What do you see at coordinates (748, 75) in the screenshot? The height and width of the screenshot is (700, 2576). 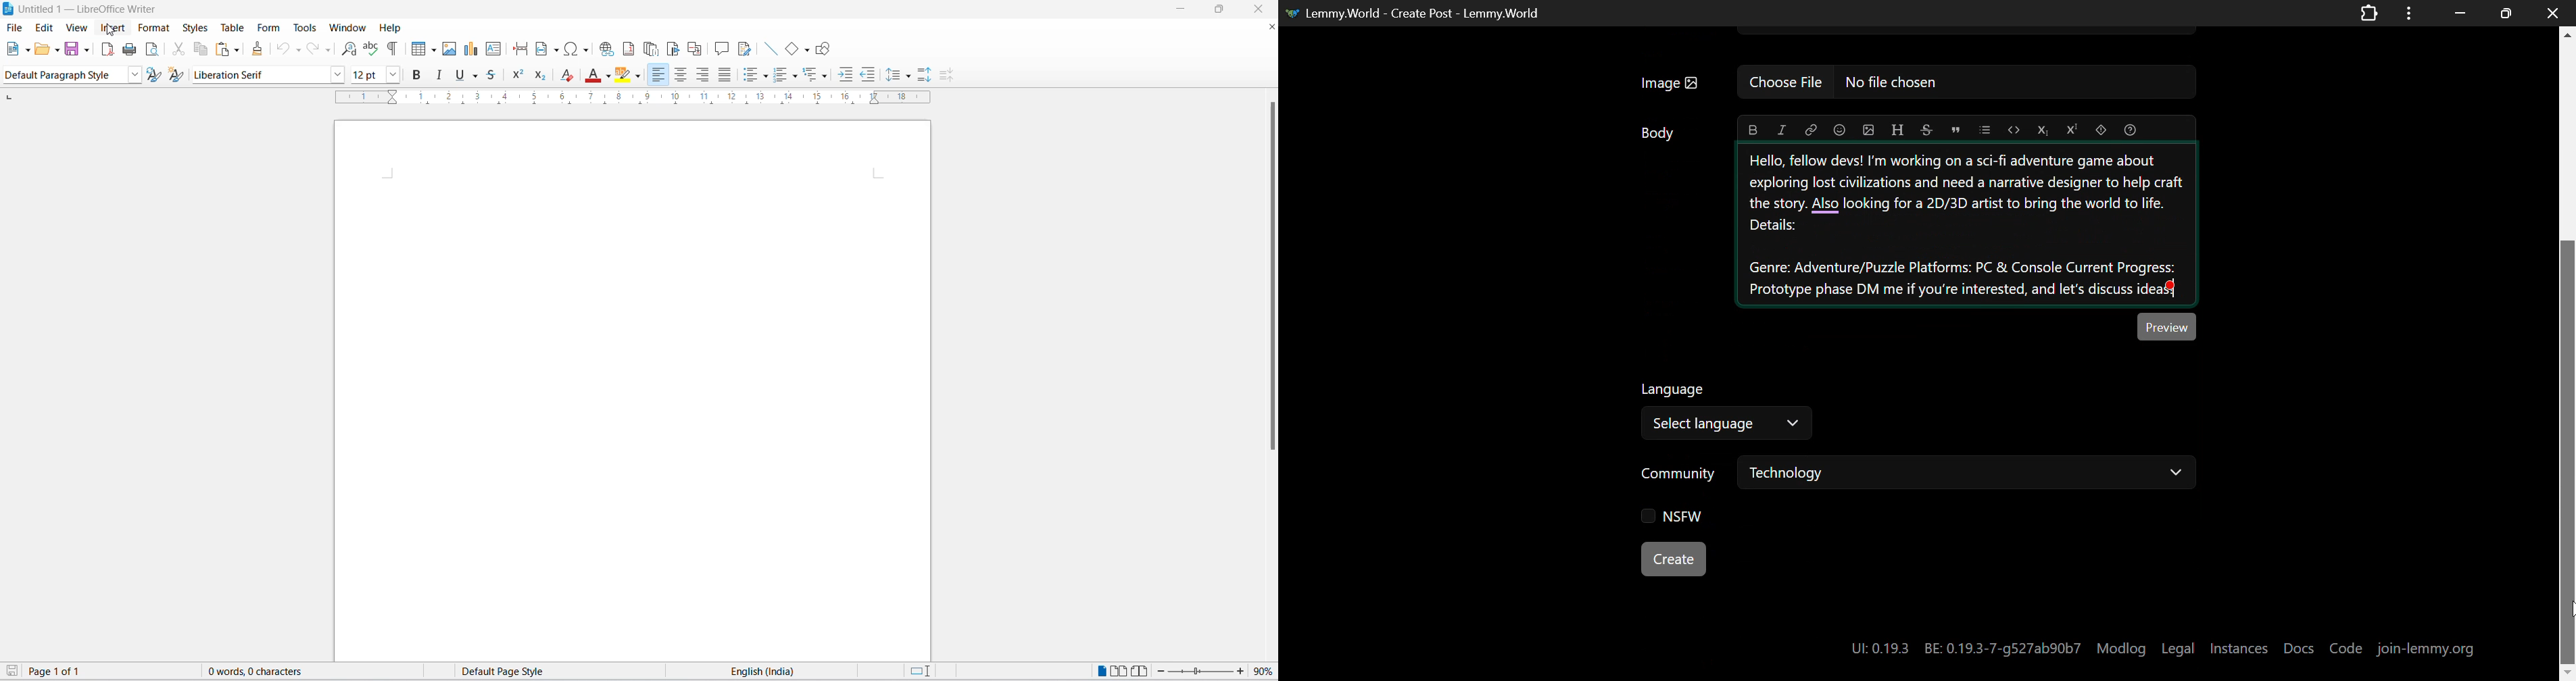 I see `toggle unordered list` at bounding box center [748, 75].